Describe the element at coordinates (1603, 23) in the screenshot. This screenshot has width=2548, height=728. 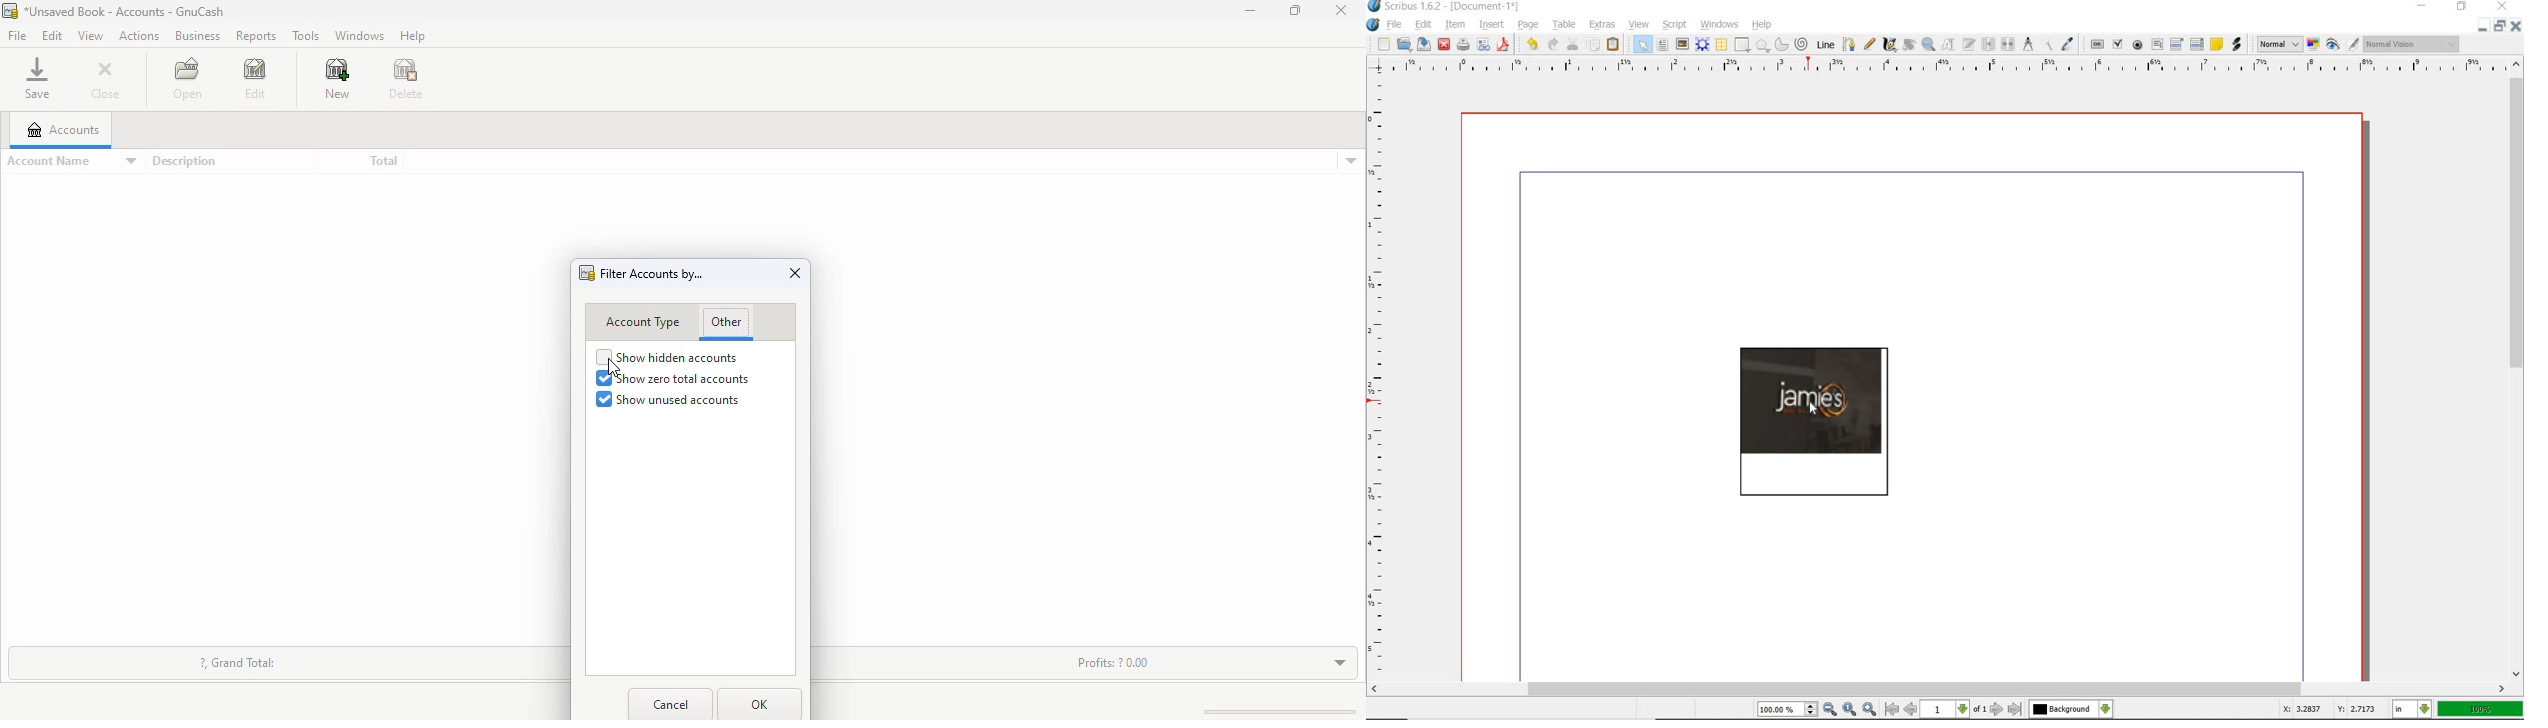
I see `extras` at that location.